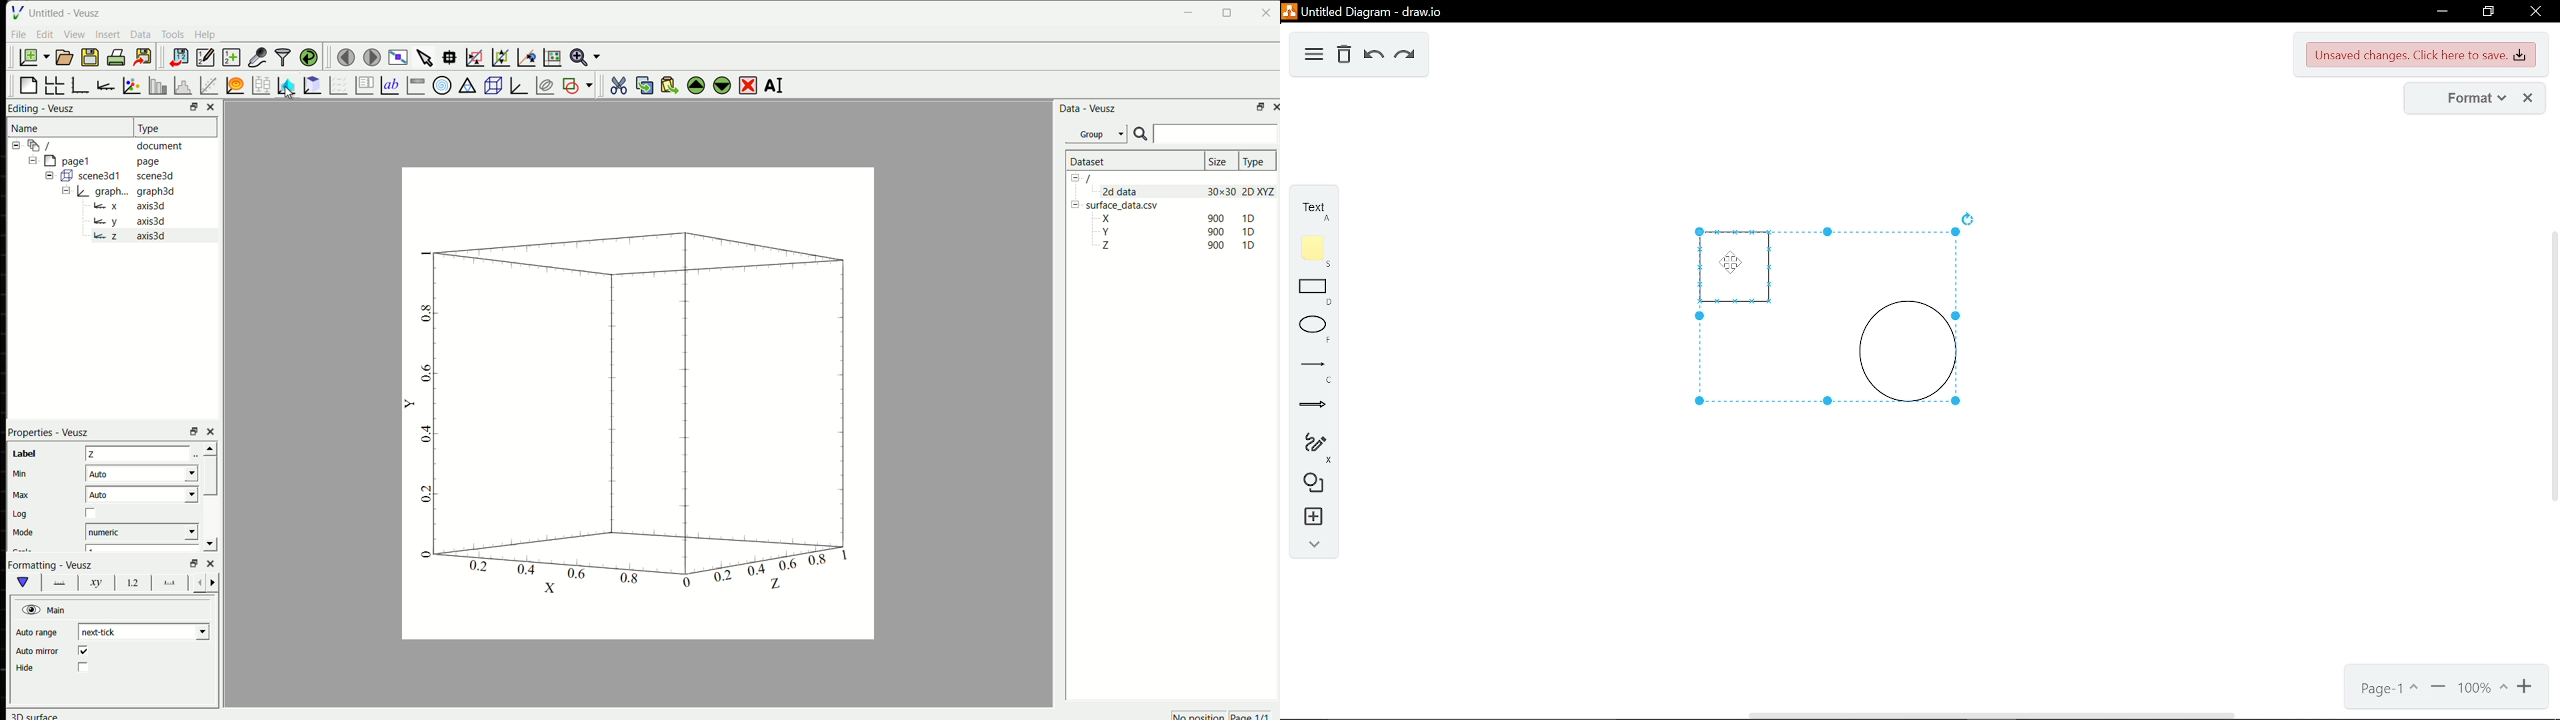 The image size is (2576, 728). I want to click on restore down, so click(2490, 12).